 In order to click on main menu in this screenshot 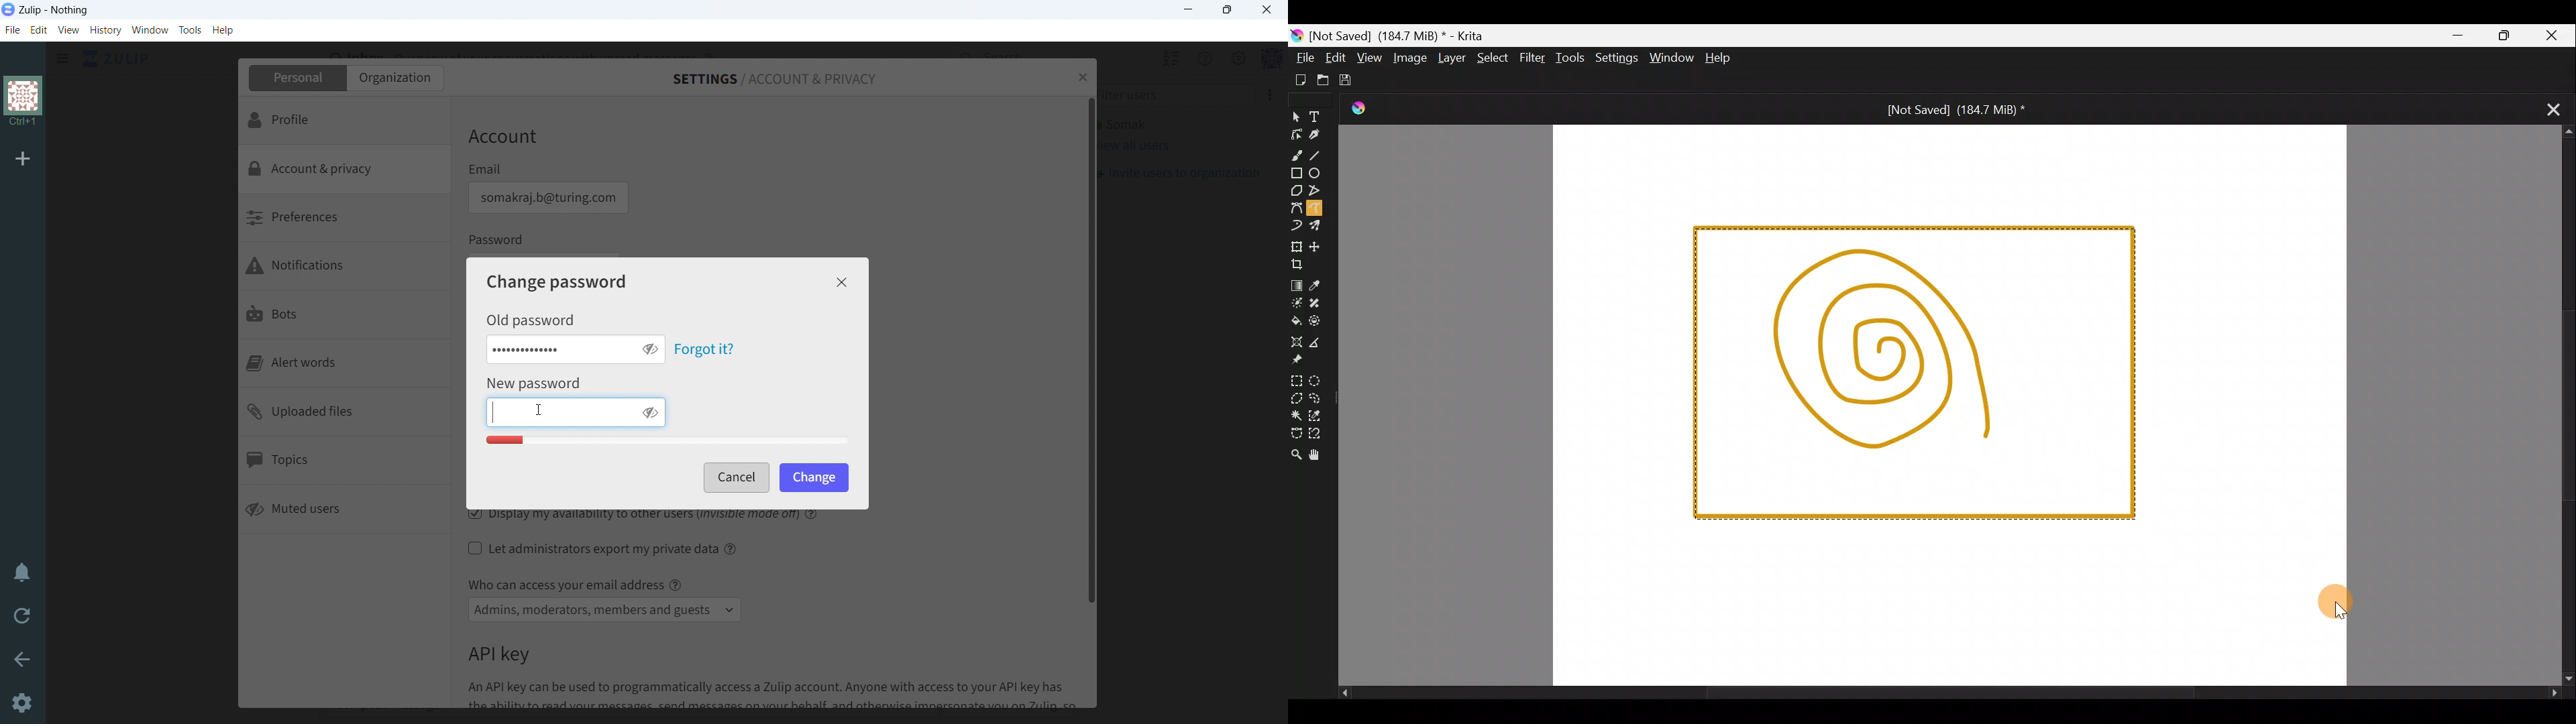, I will do `click(1237, 59)`.